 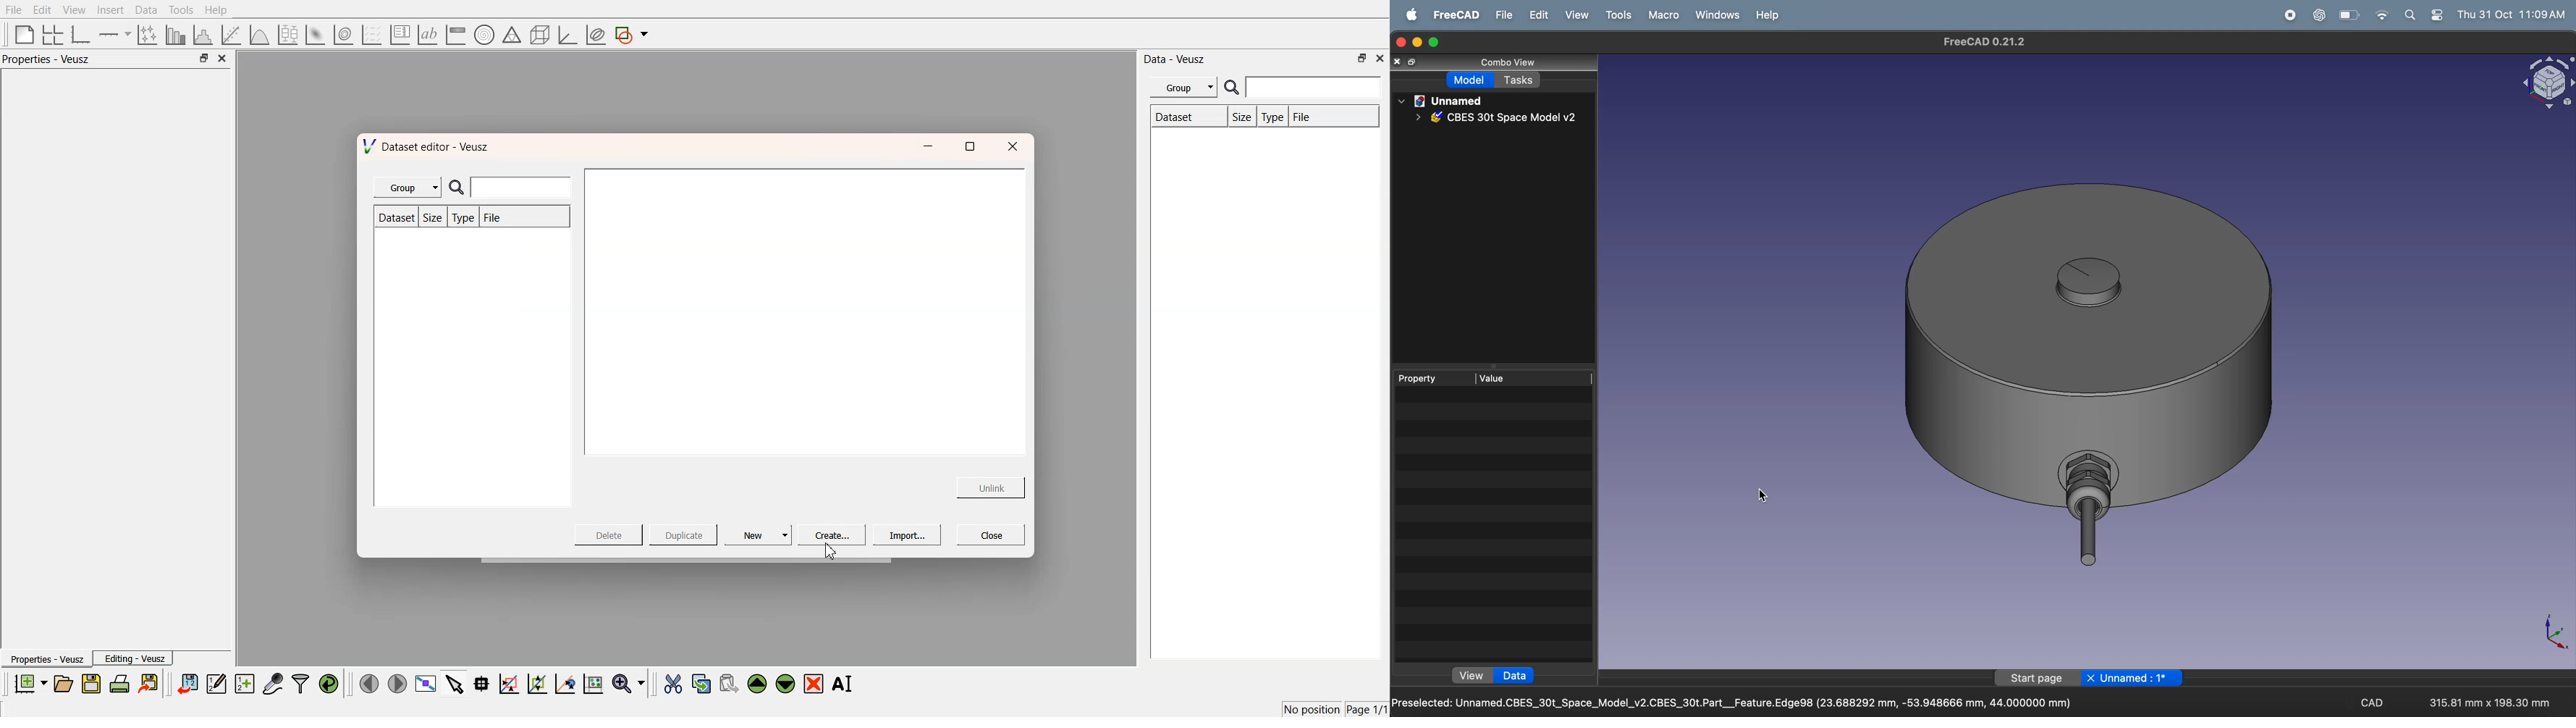 What do you see at coordinates (14, 10) in the screenshot?
I see `File` at bounding box center [14, 10].